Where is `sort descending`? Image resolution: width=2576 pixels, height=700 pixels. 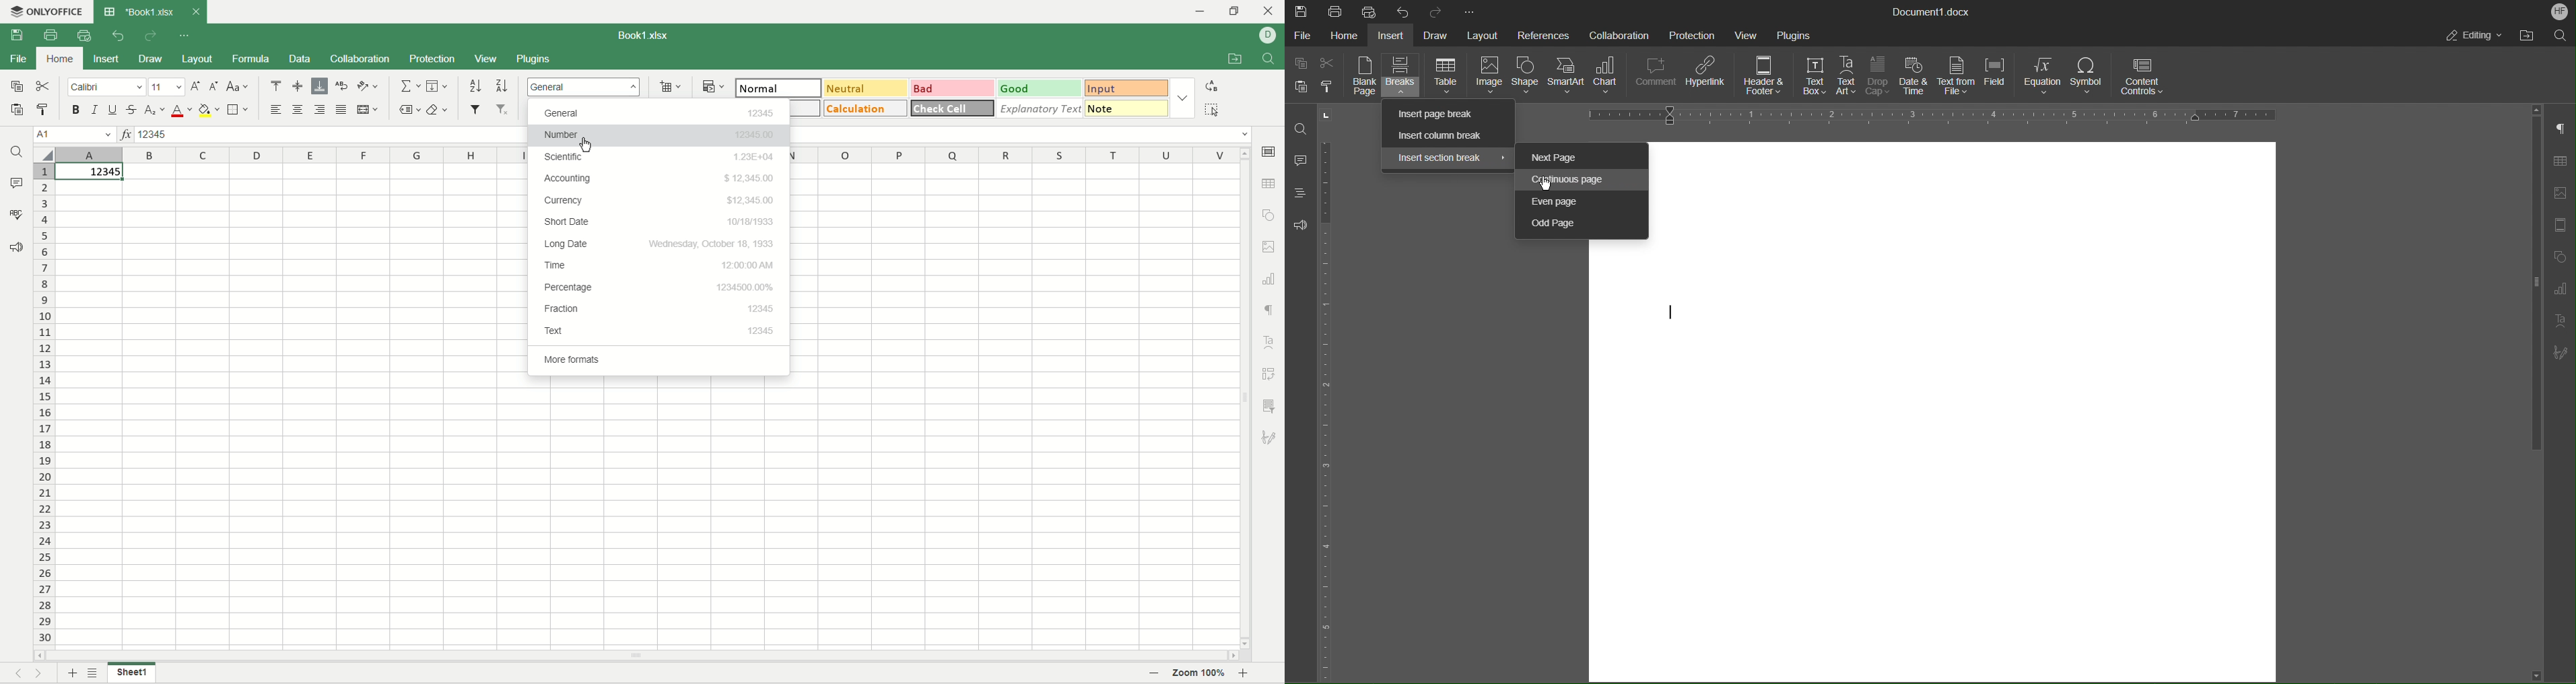 sort descending is located at coordinates (502, 86).